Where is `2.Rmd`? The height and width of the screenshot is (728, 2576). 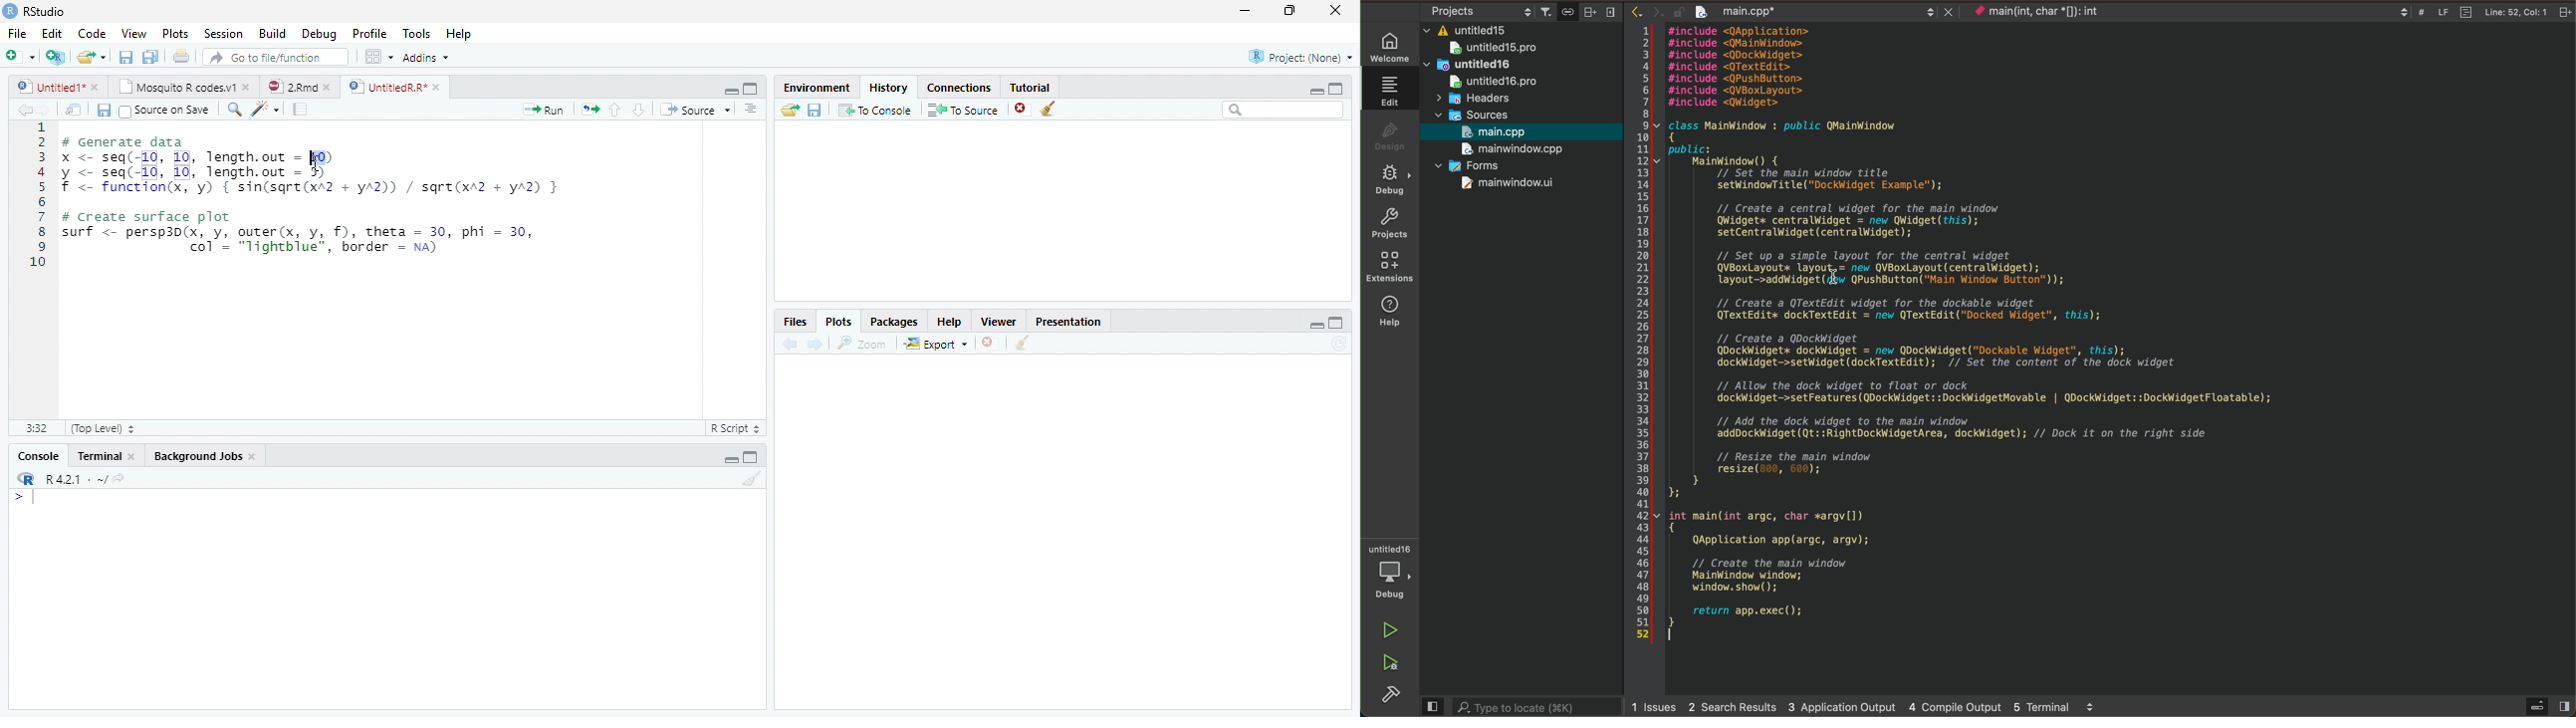 2.Rmd is located at coordinates (291, 86).